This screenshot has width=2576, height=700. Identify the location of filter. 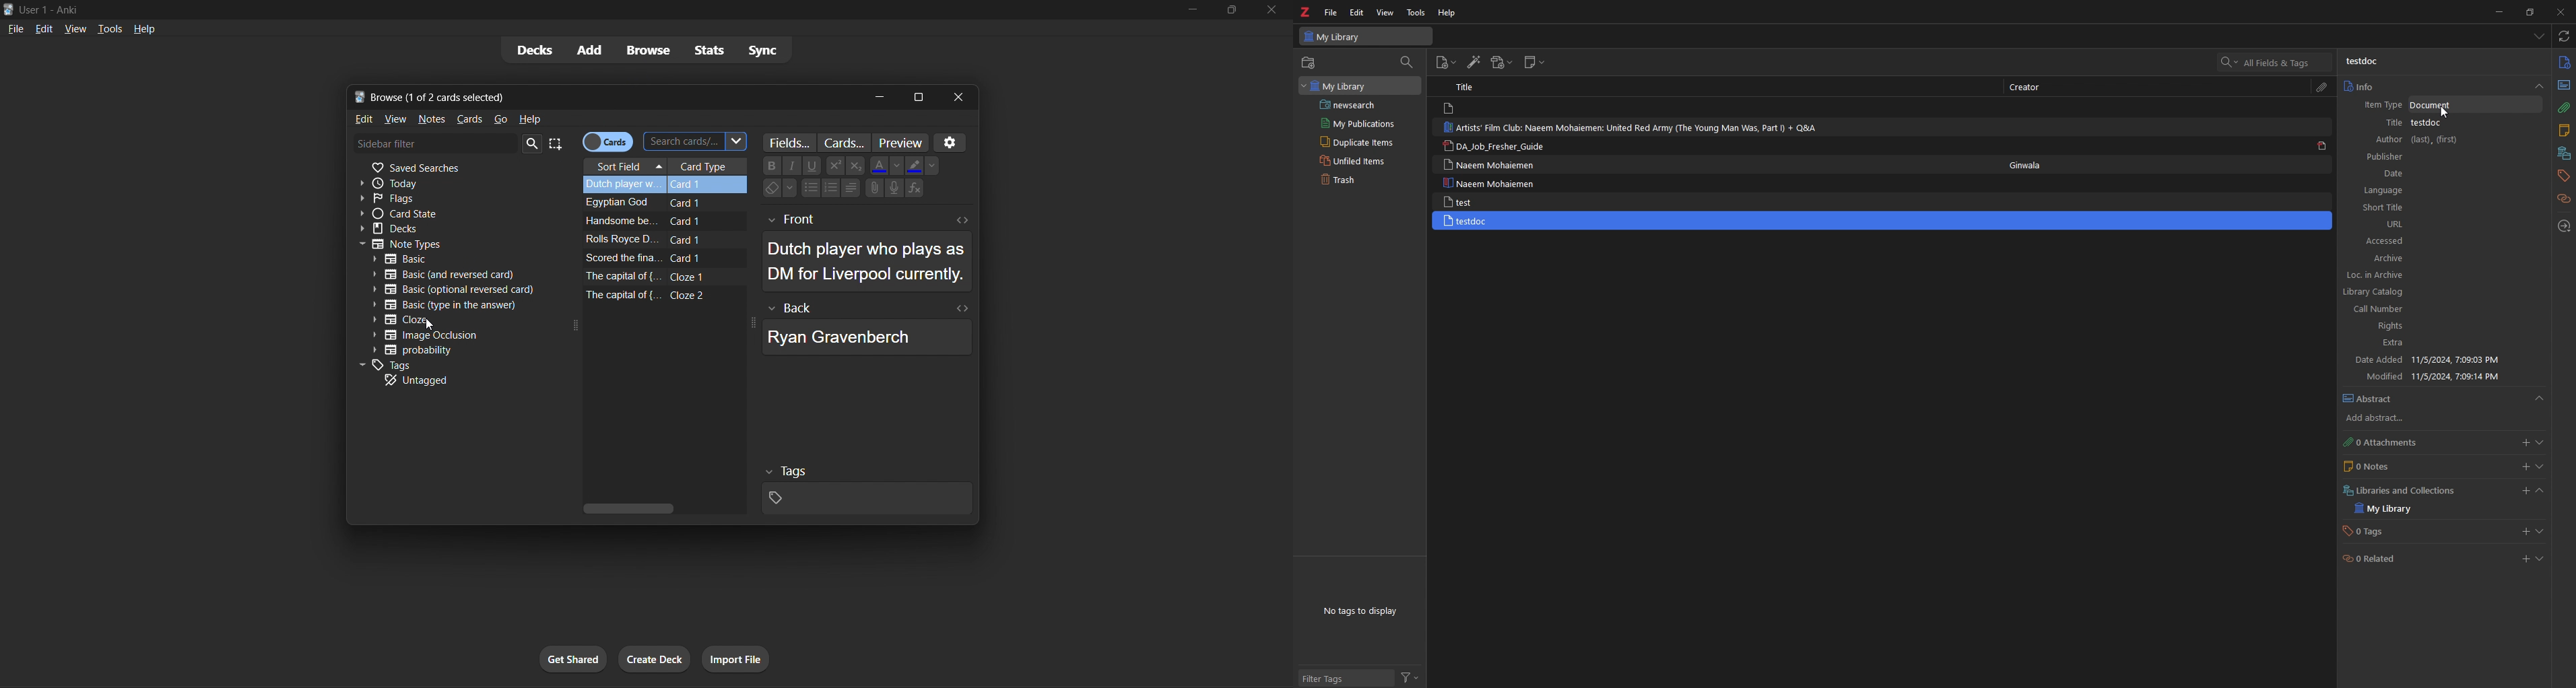
(1410, 678).